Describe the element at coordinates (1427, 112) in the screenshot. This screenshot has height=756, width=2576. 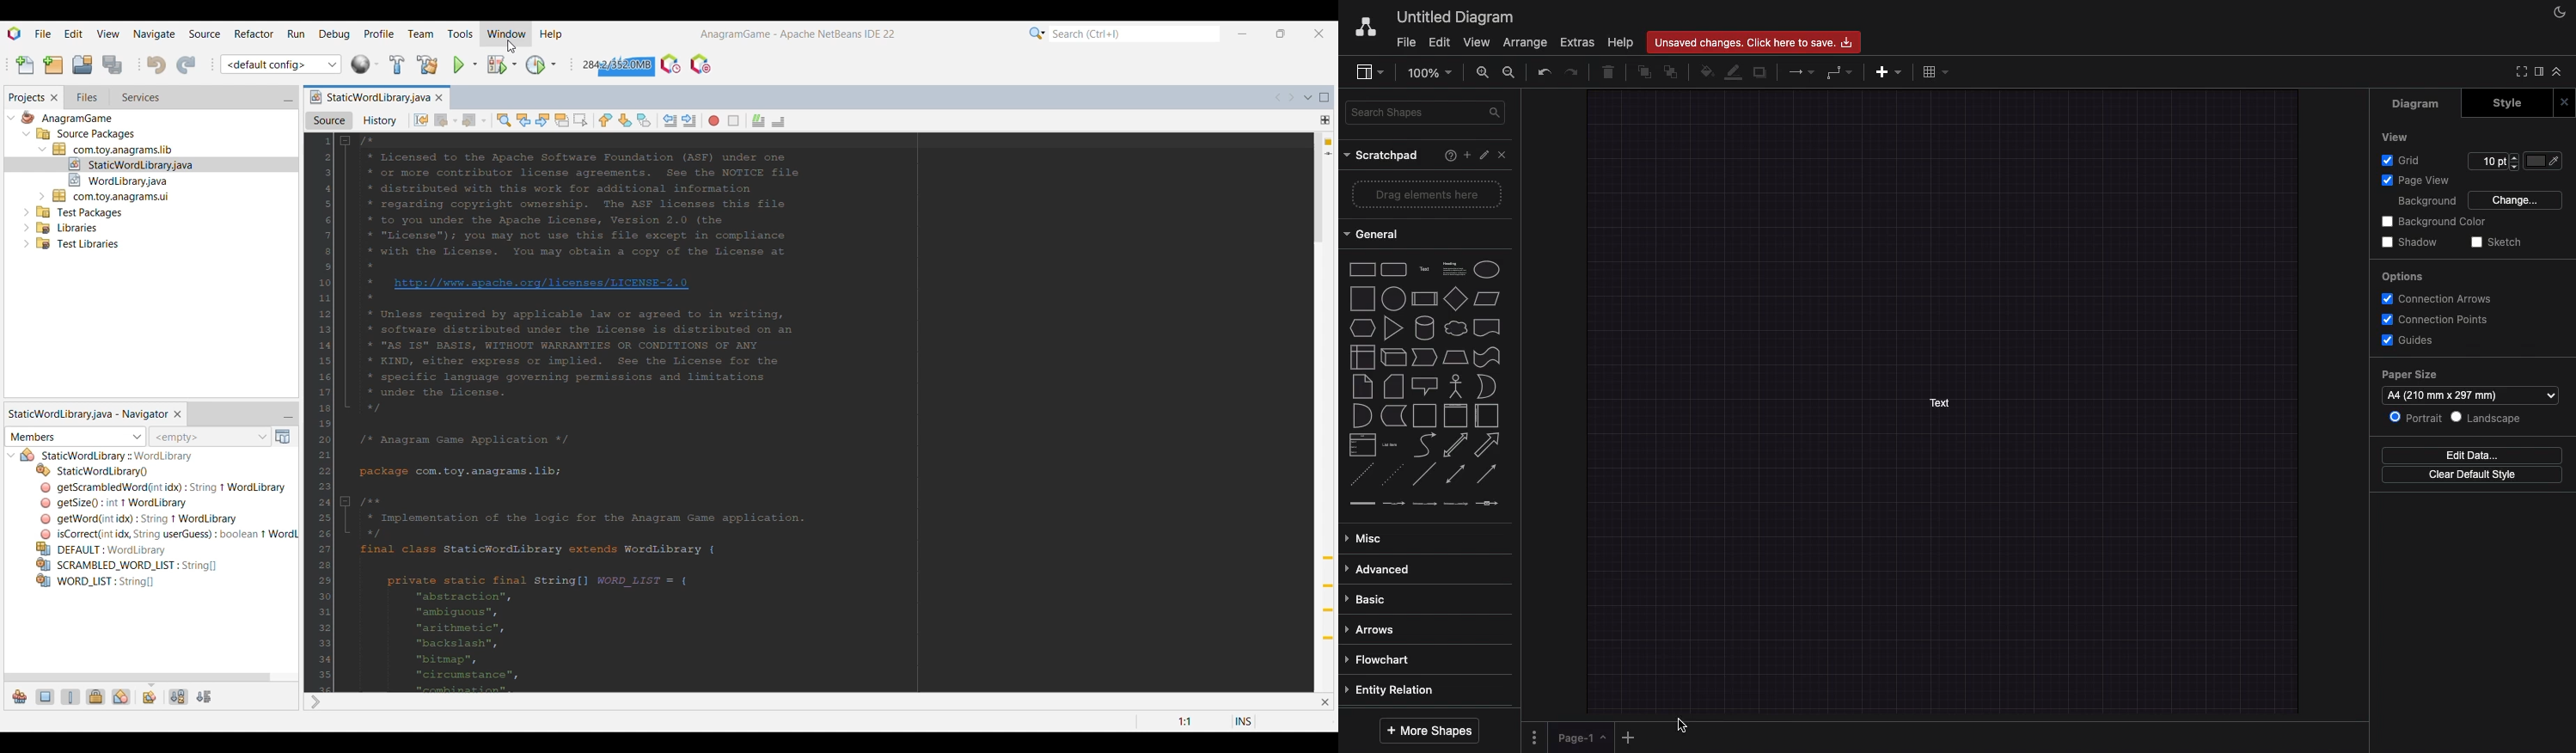
I see `Search shapes` at that location.